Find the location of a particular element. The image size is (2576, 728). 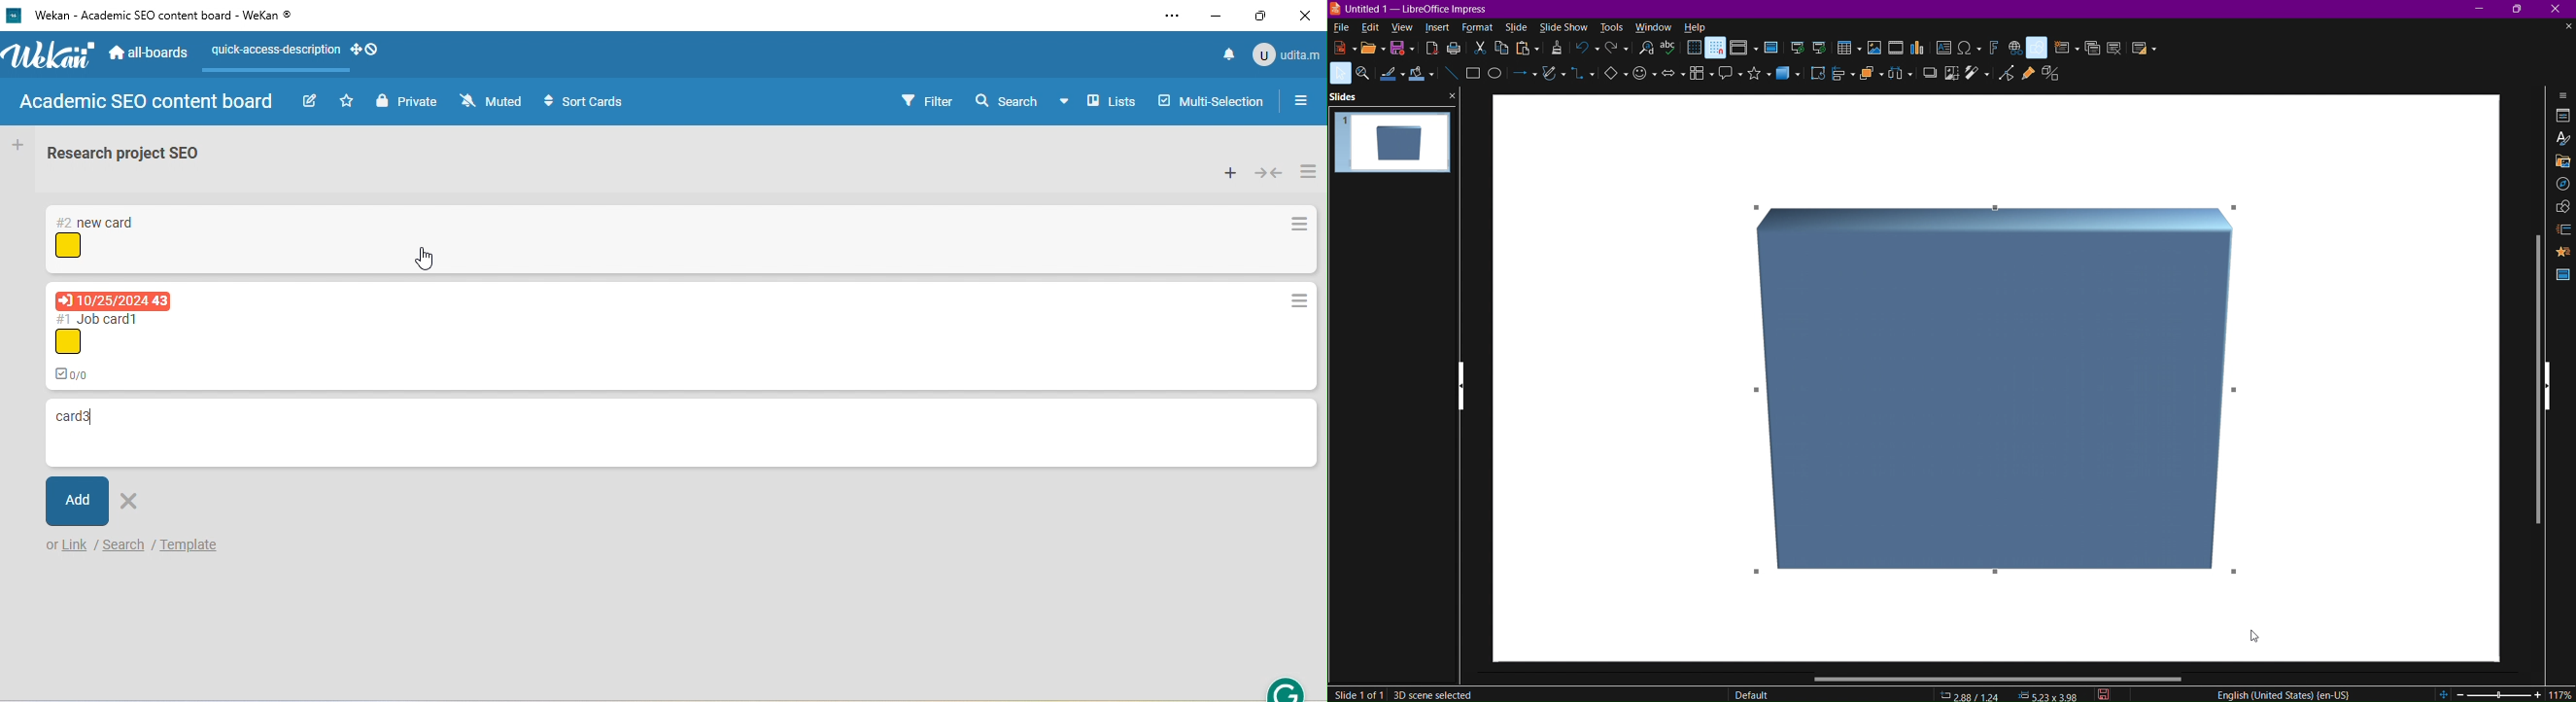

Help is located at coordinates (1696, 27).